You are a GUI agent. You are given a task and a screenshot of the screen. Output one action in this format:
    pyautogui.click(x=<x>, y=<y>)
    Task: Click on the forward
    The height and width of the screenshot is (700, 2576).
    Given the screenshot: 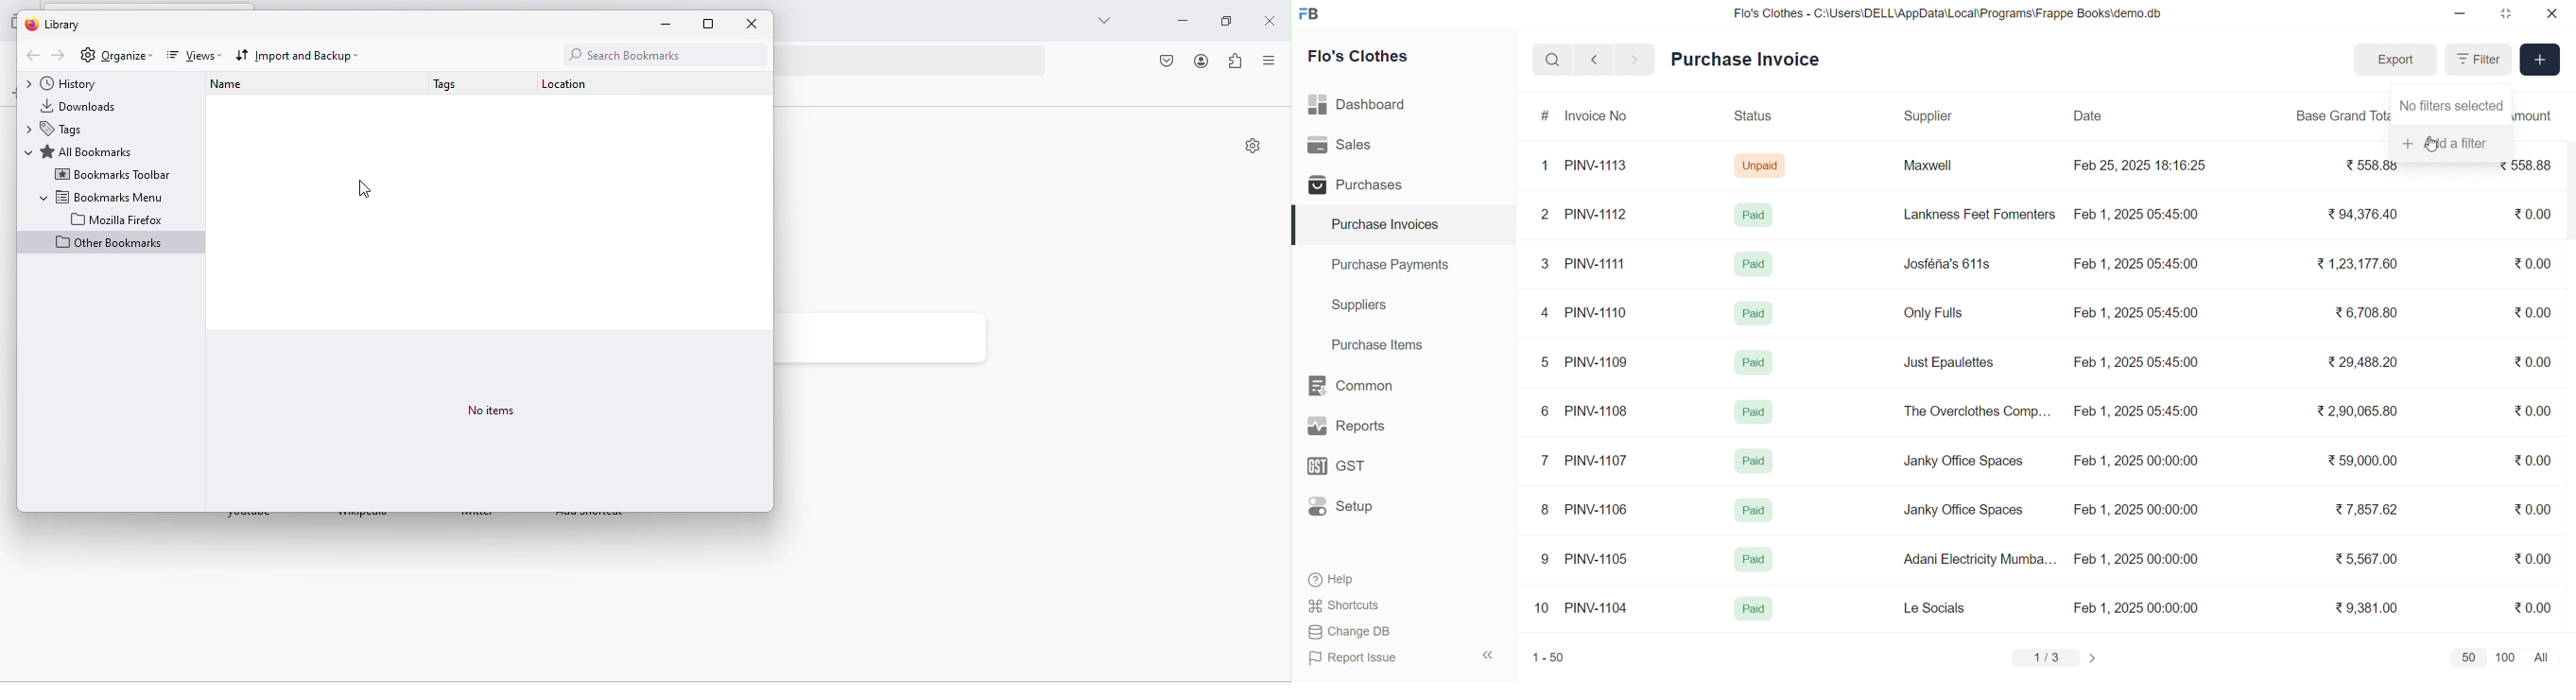 What is the action you would take?
    pyautogui.click(x=57, y=56)
    